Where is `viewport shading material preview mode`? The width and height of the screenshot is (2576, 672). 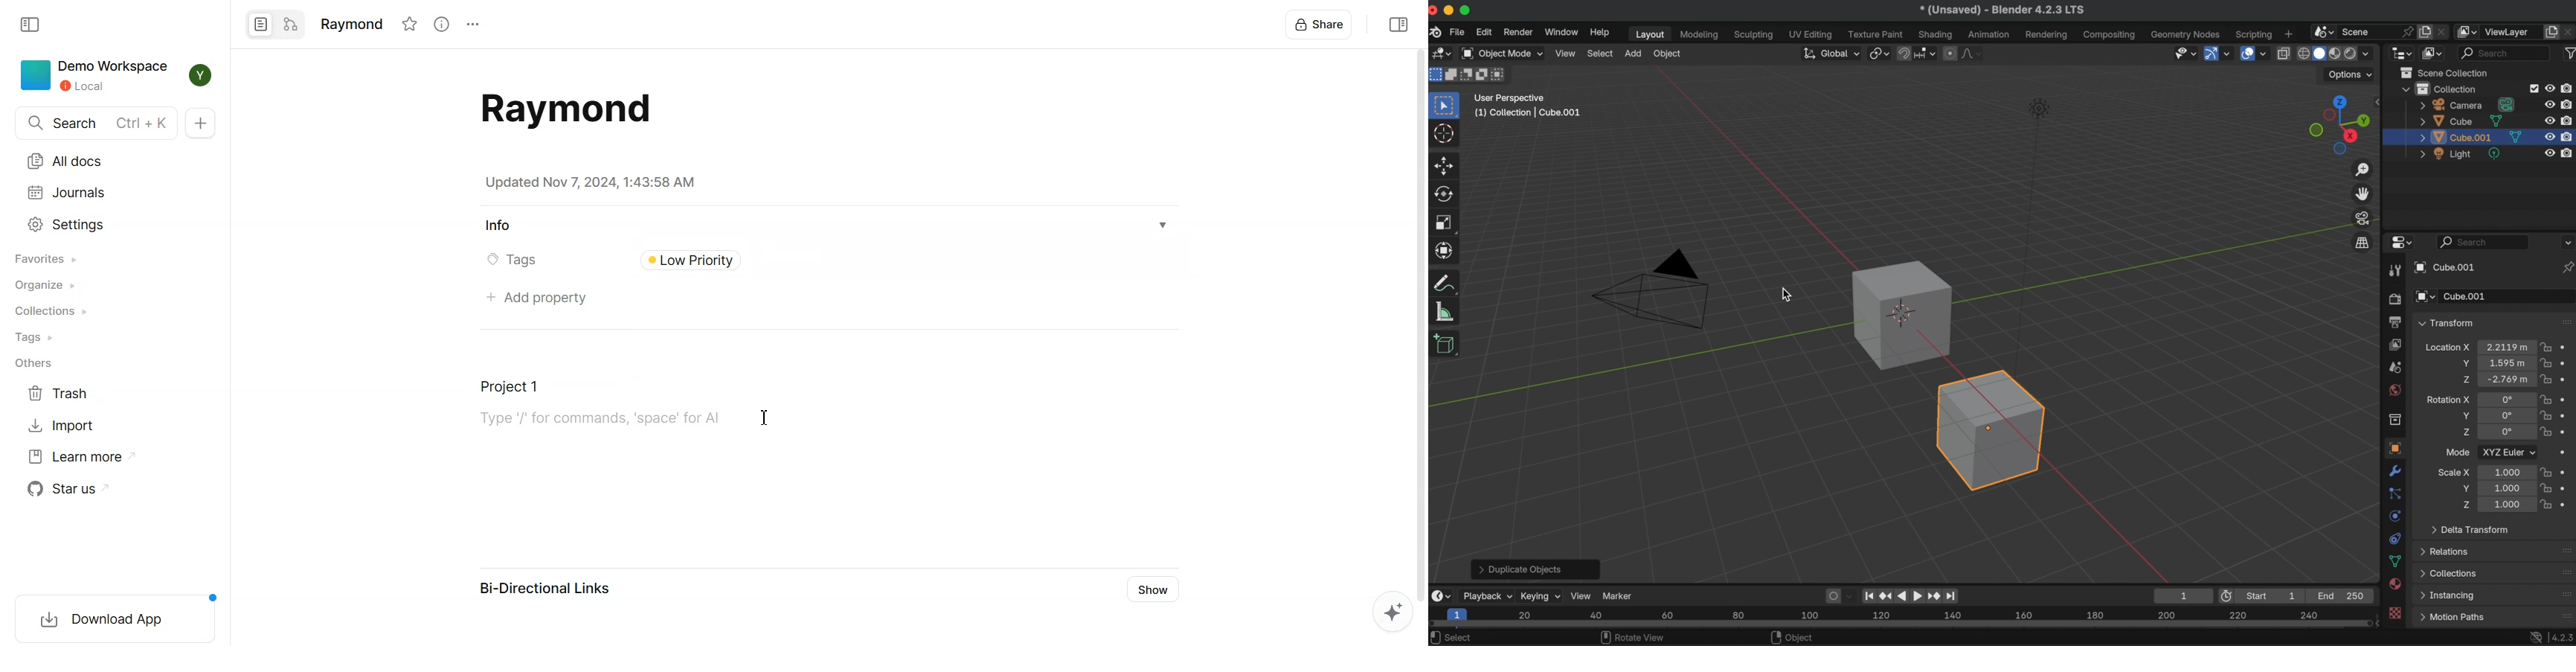 viewport shading material preview mode is located at coordinates (2333, 54).